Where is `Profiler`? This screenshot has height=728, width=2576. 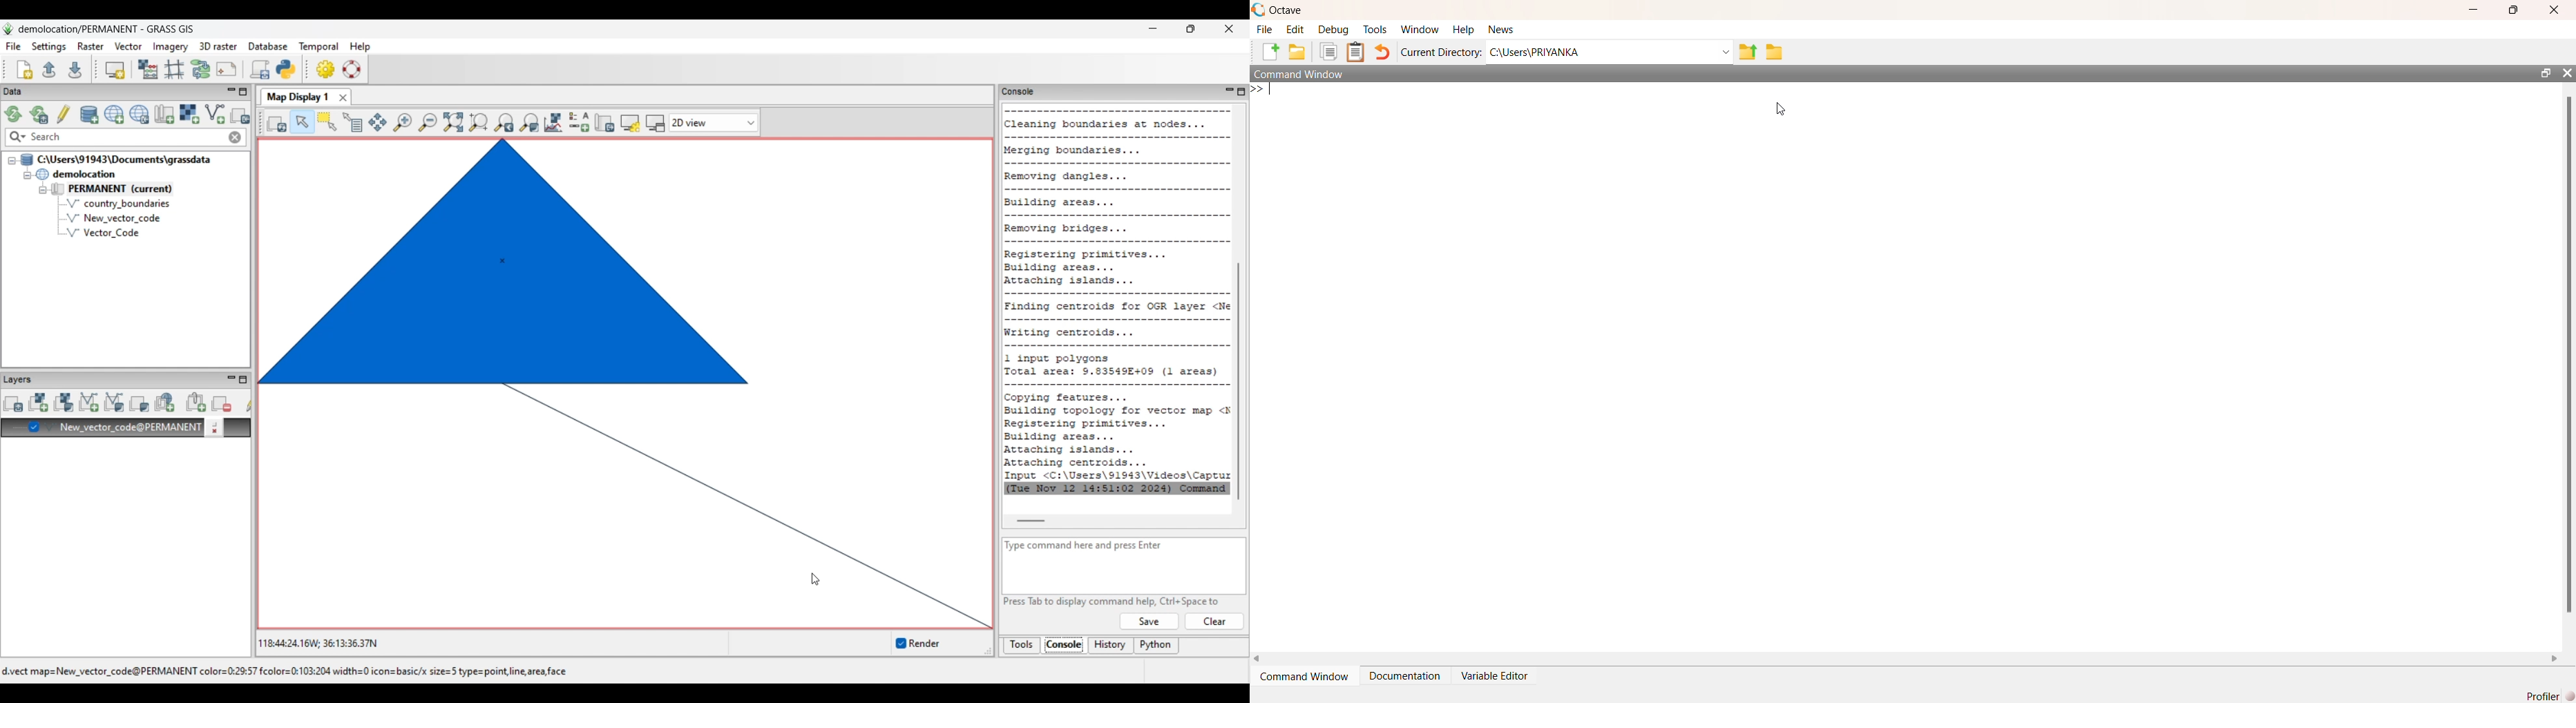
Profiler is located at coordinates (2549, 695).